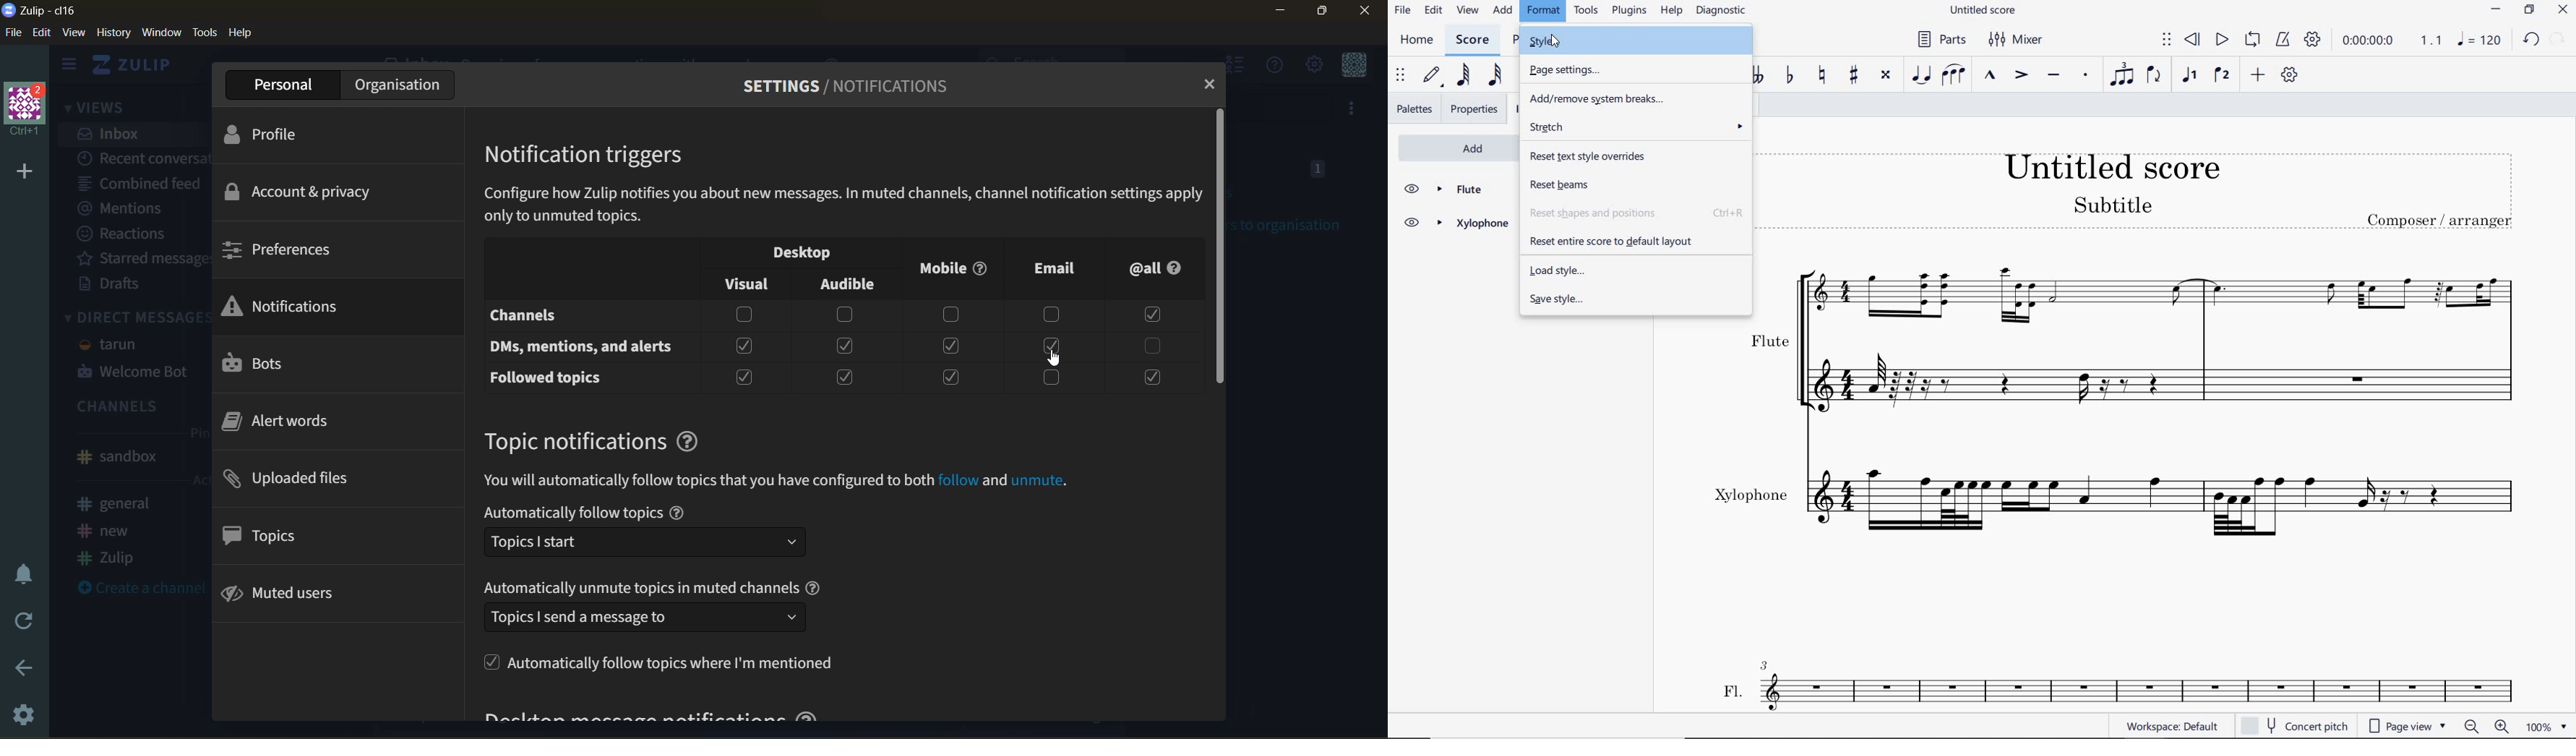 The image size is (2576, 756). Describe the element at coordinates (2410, 726) in the screenshot. I see `PAGE VIEW` at that location.